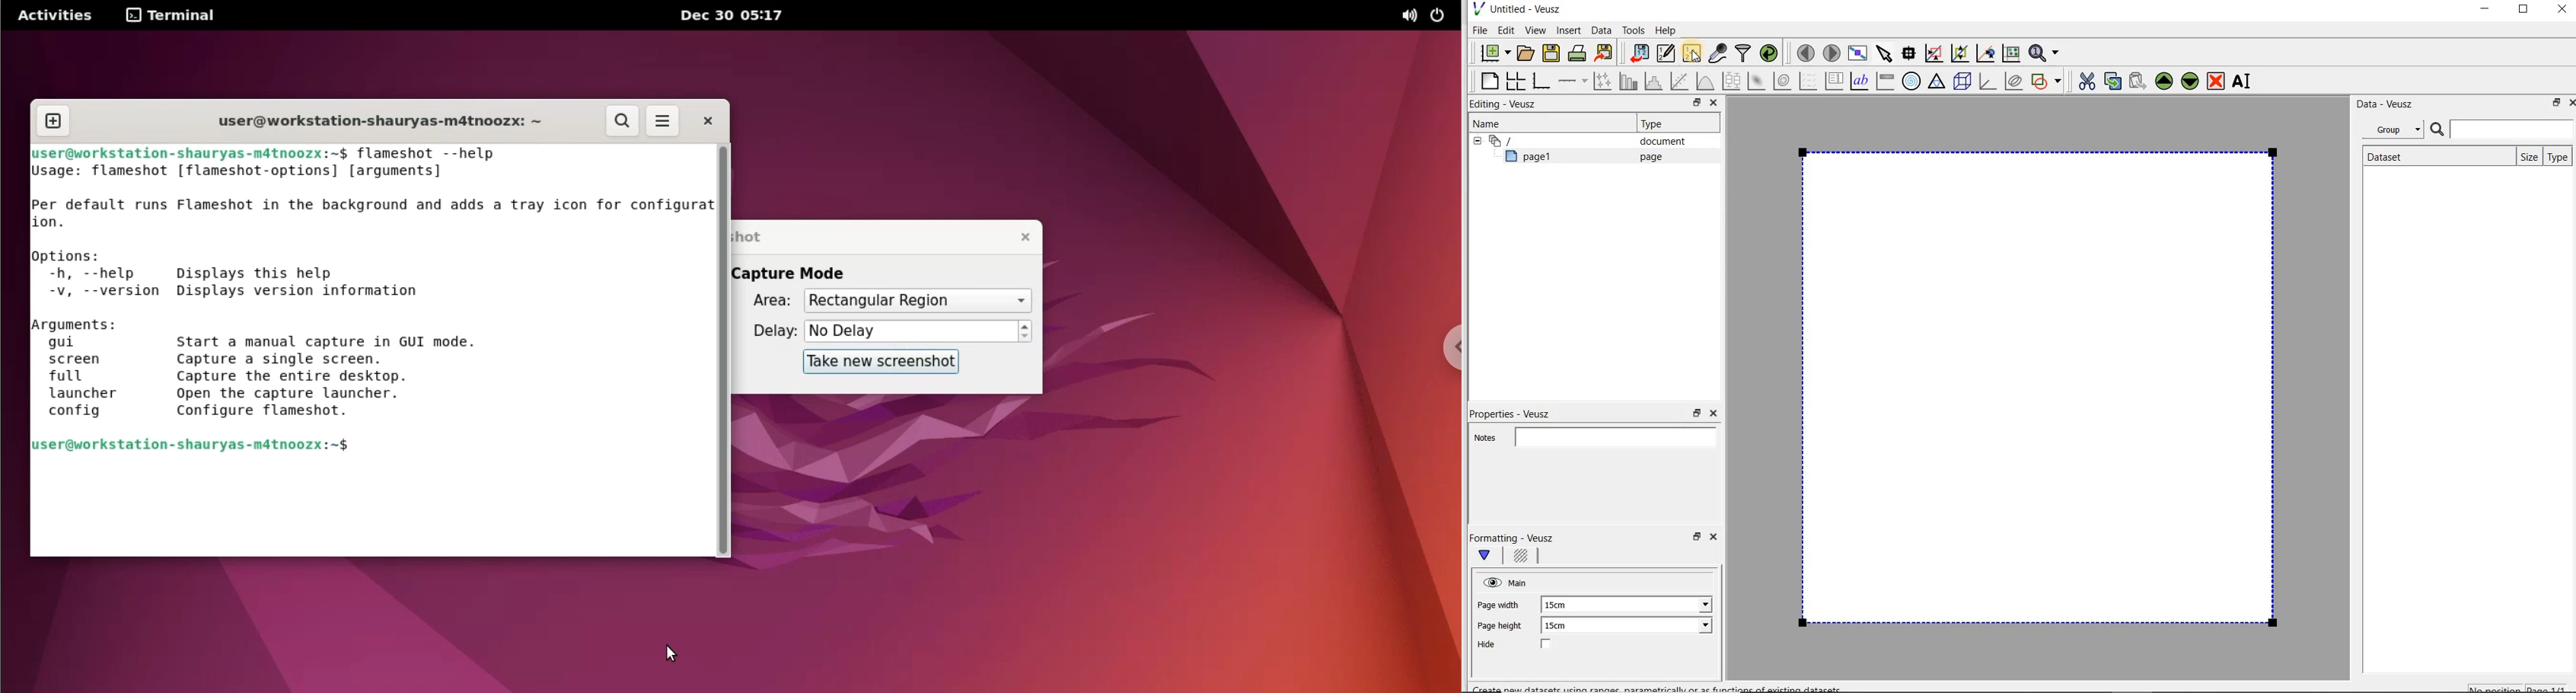 This screenshot has height=700, width=2576. I want to click on move to the previous page, so click(1807, 51).